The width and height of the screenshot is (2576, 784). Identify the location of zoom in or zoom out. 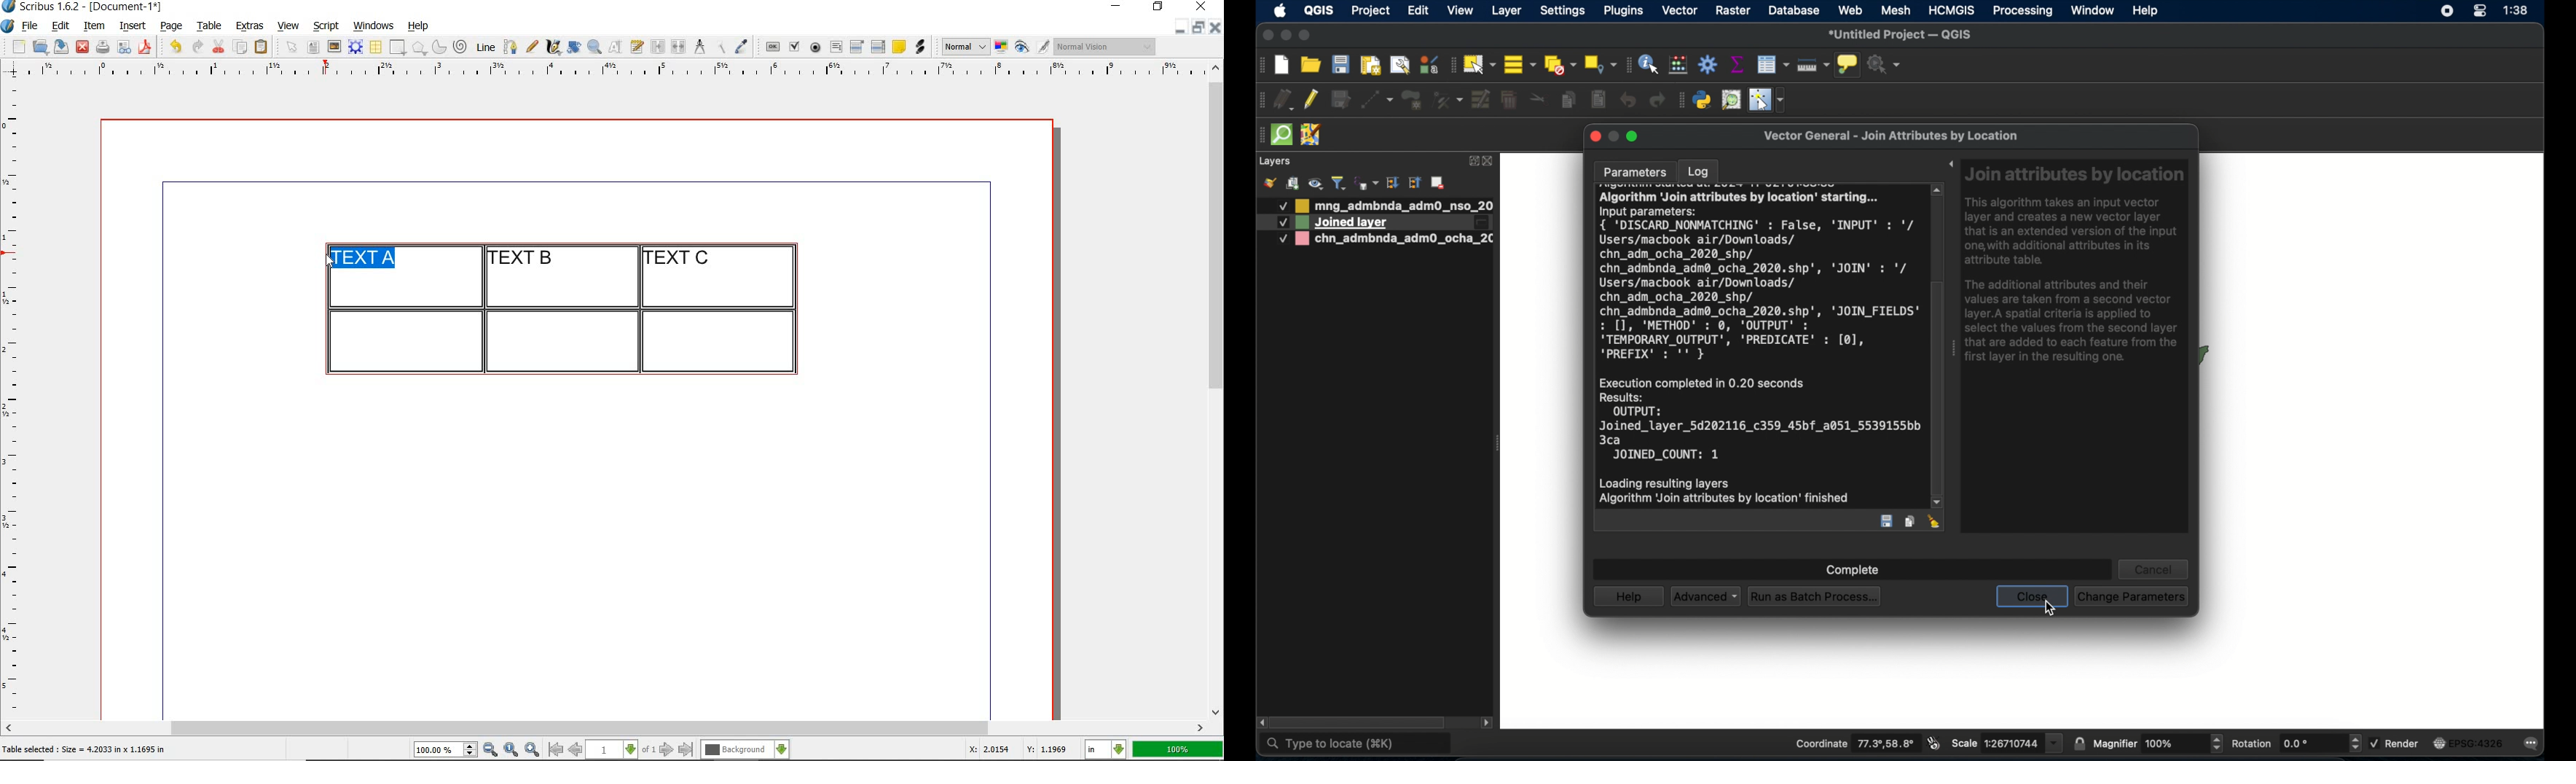
(594, 47).